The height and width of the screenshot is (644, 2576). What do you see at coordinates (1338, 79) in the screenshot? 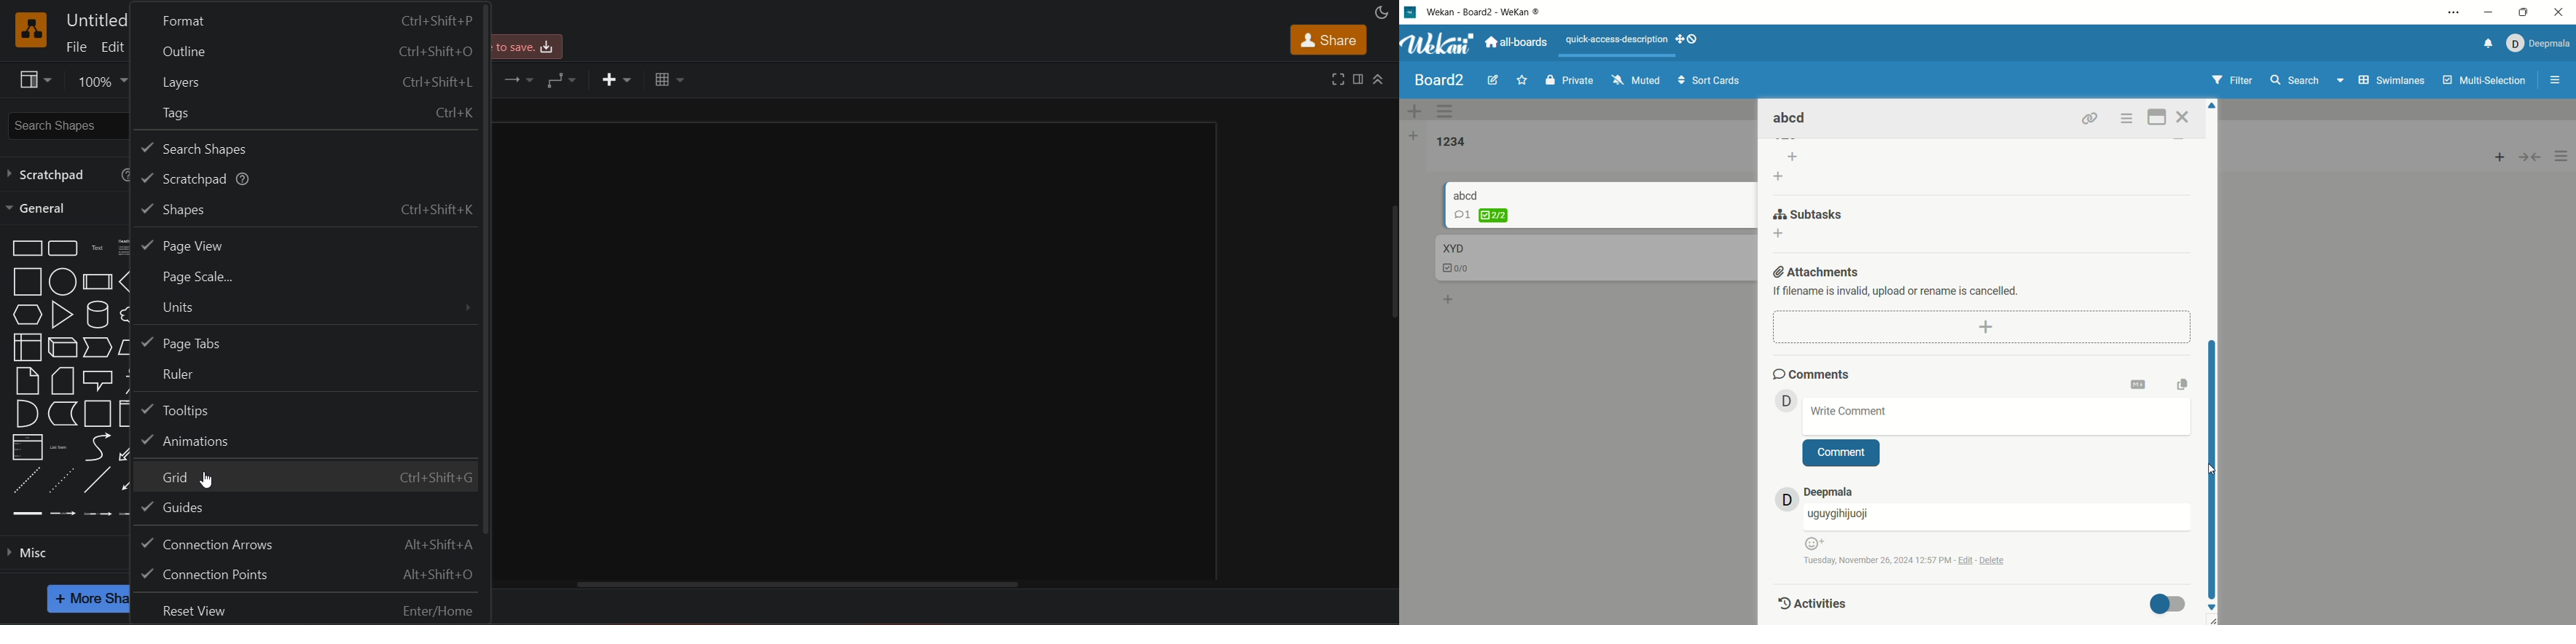
I see `fullscreen` at bounding box center [1338, 79].